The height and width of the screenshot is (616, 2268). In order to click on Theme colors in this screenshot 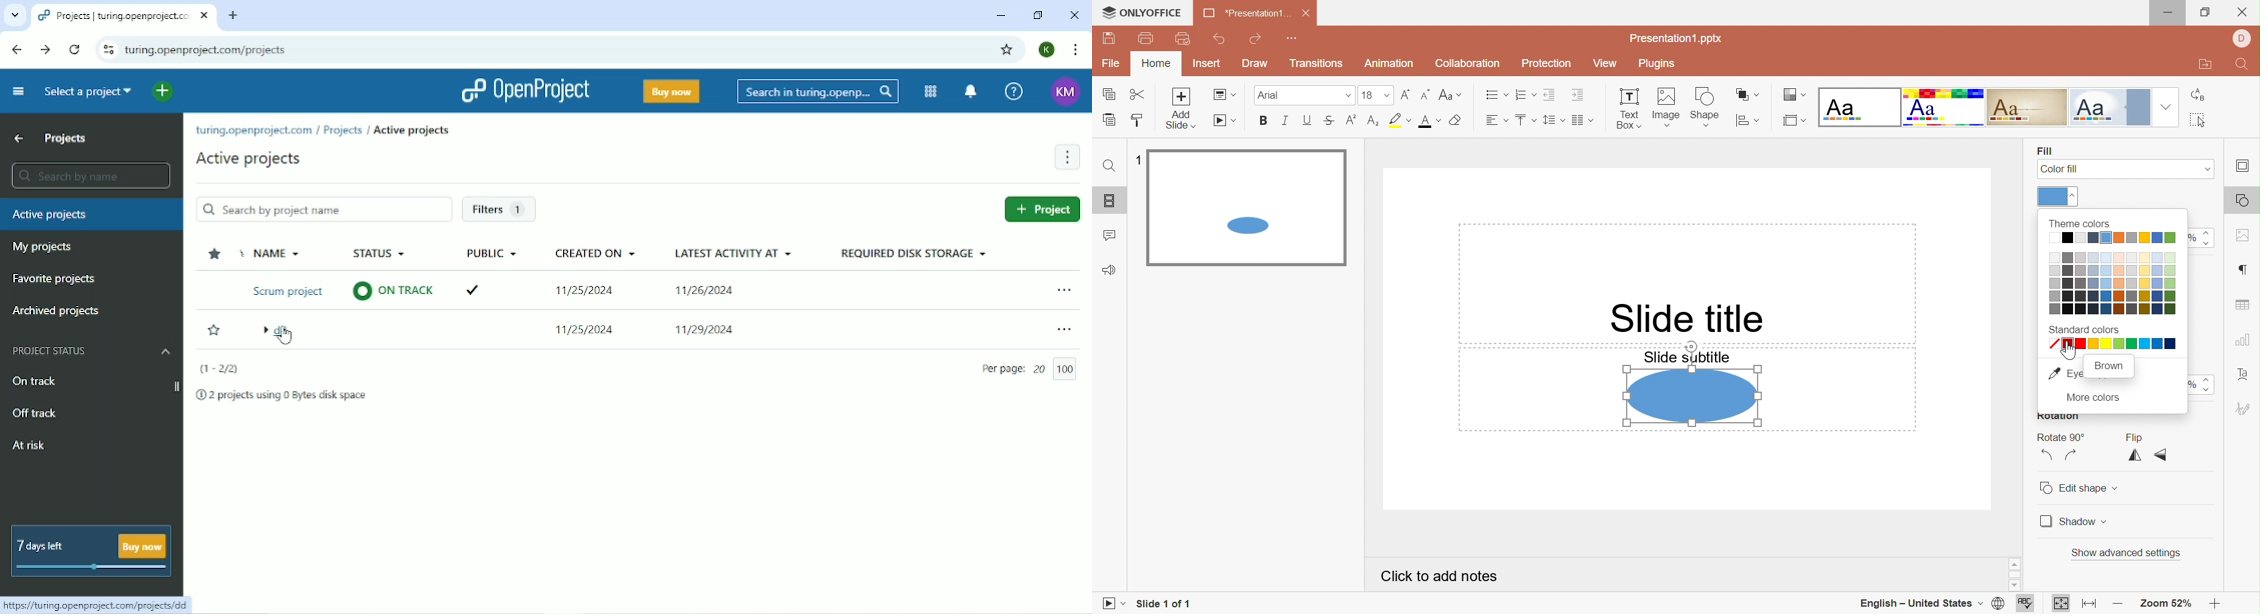, I will do `click(2080, 222)`.